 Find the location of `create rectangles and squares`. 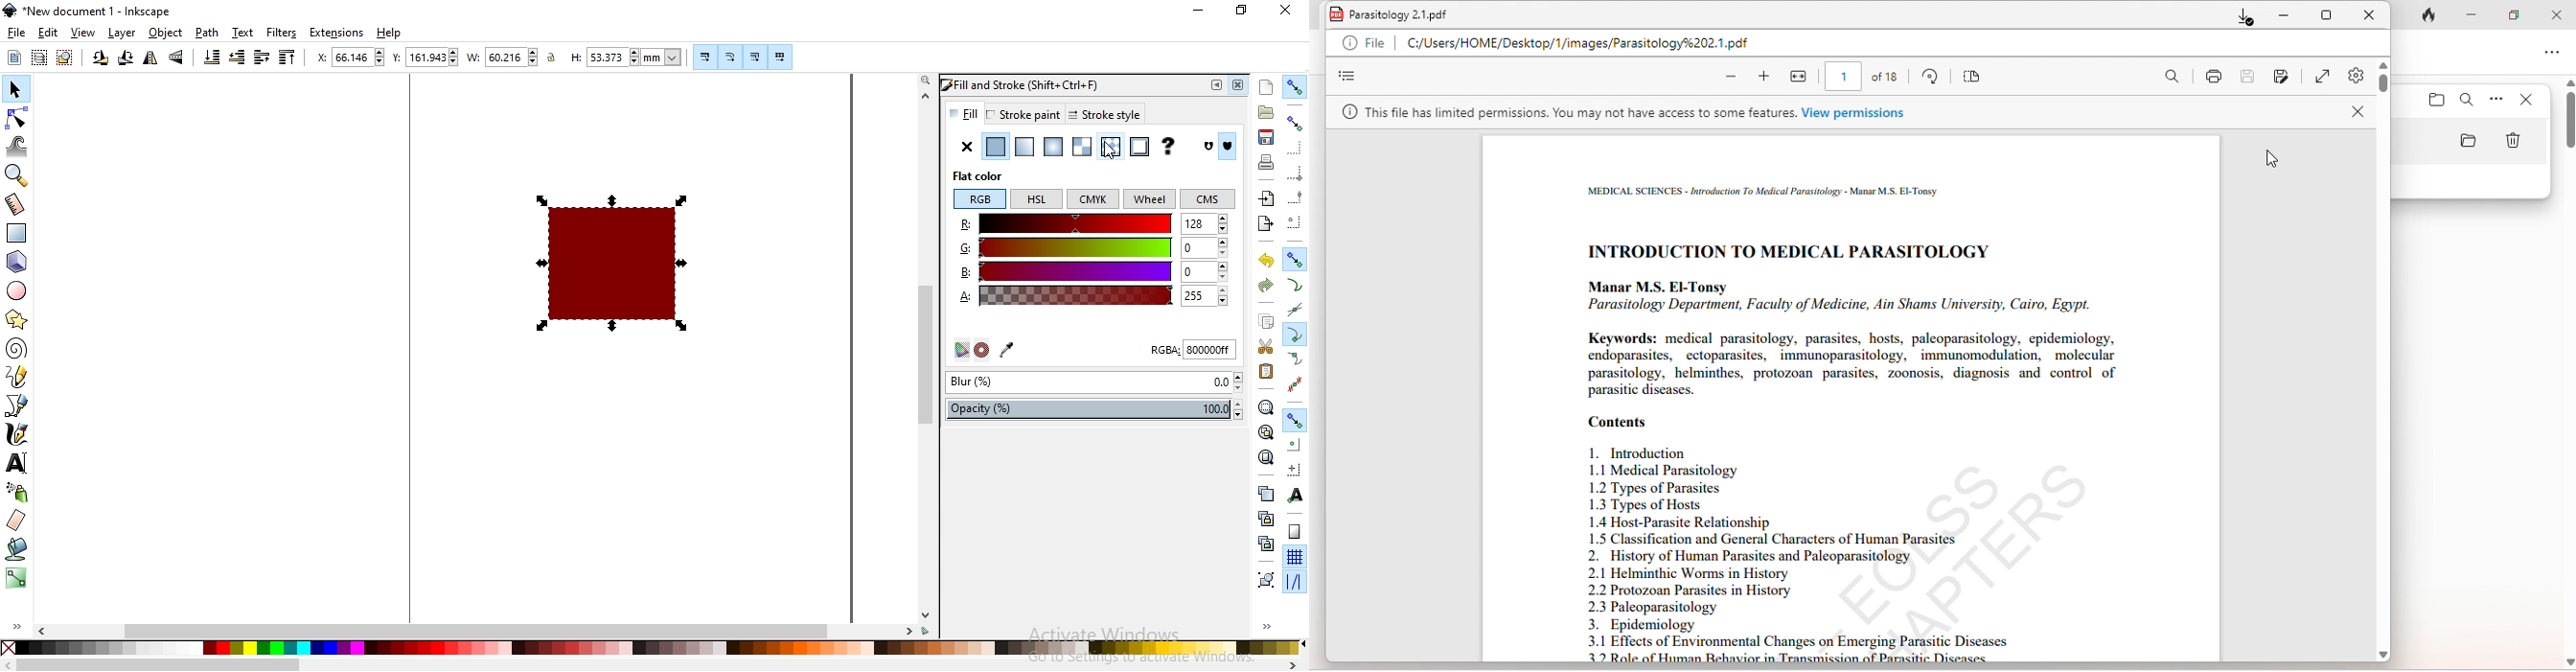

create rectangles and squares is located at coordinates (19, 234).